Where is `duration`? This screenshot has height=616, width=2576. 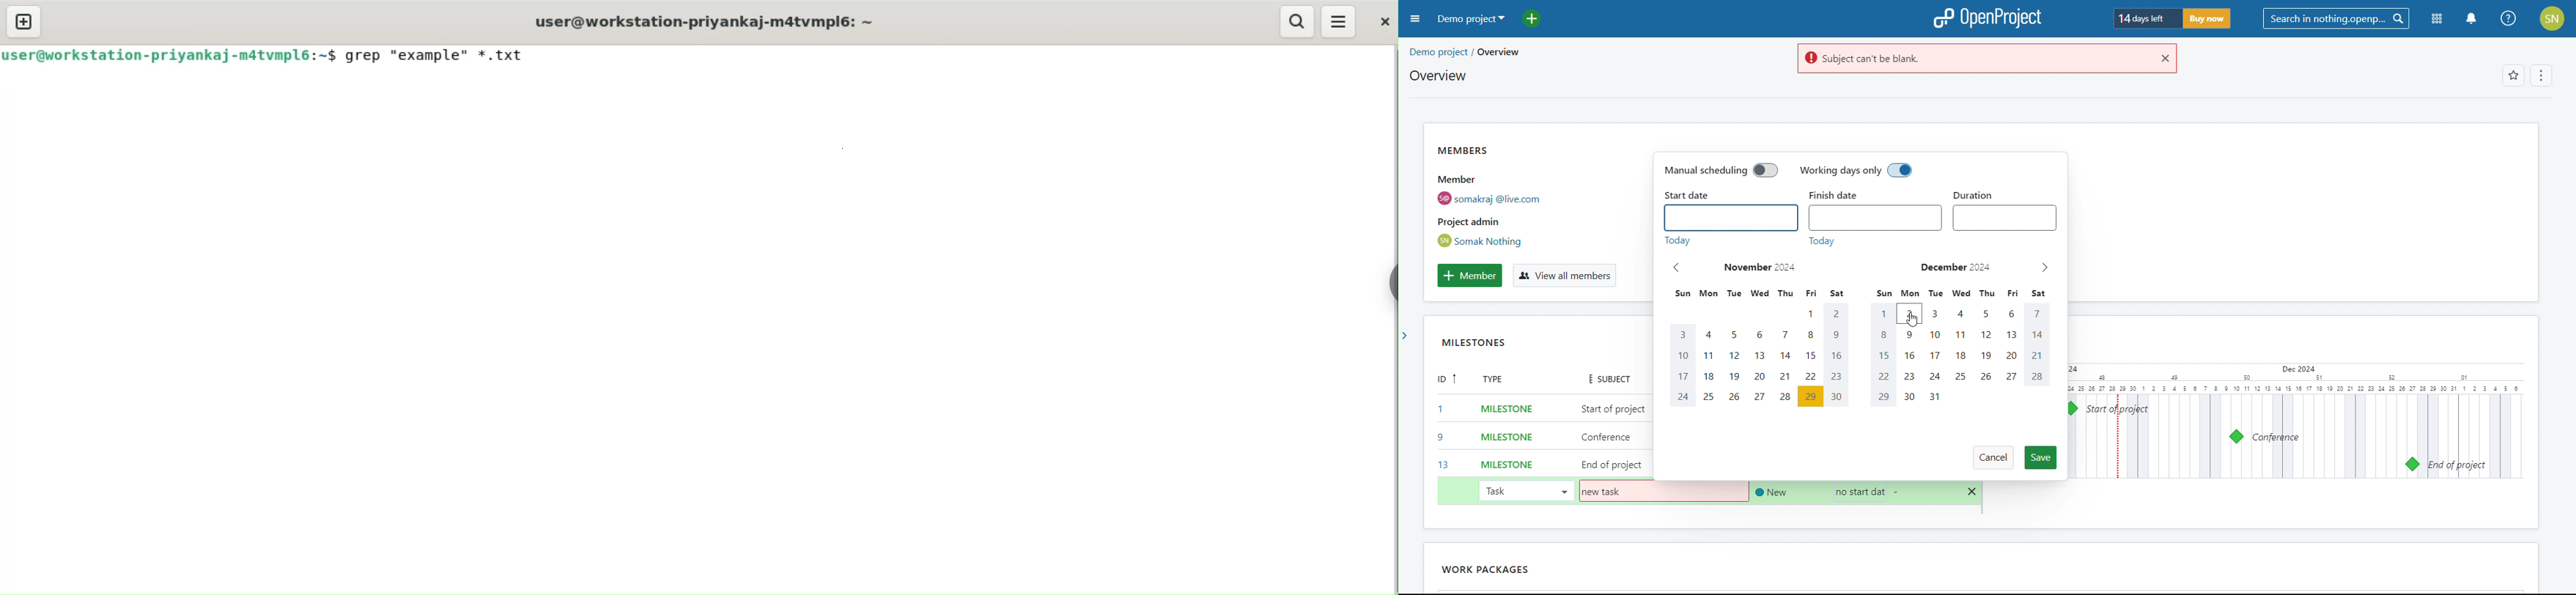 duration is located at coordinates (1978, 192).